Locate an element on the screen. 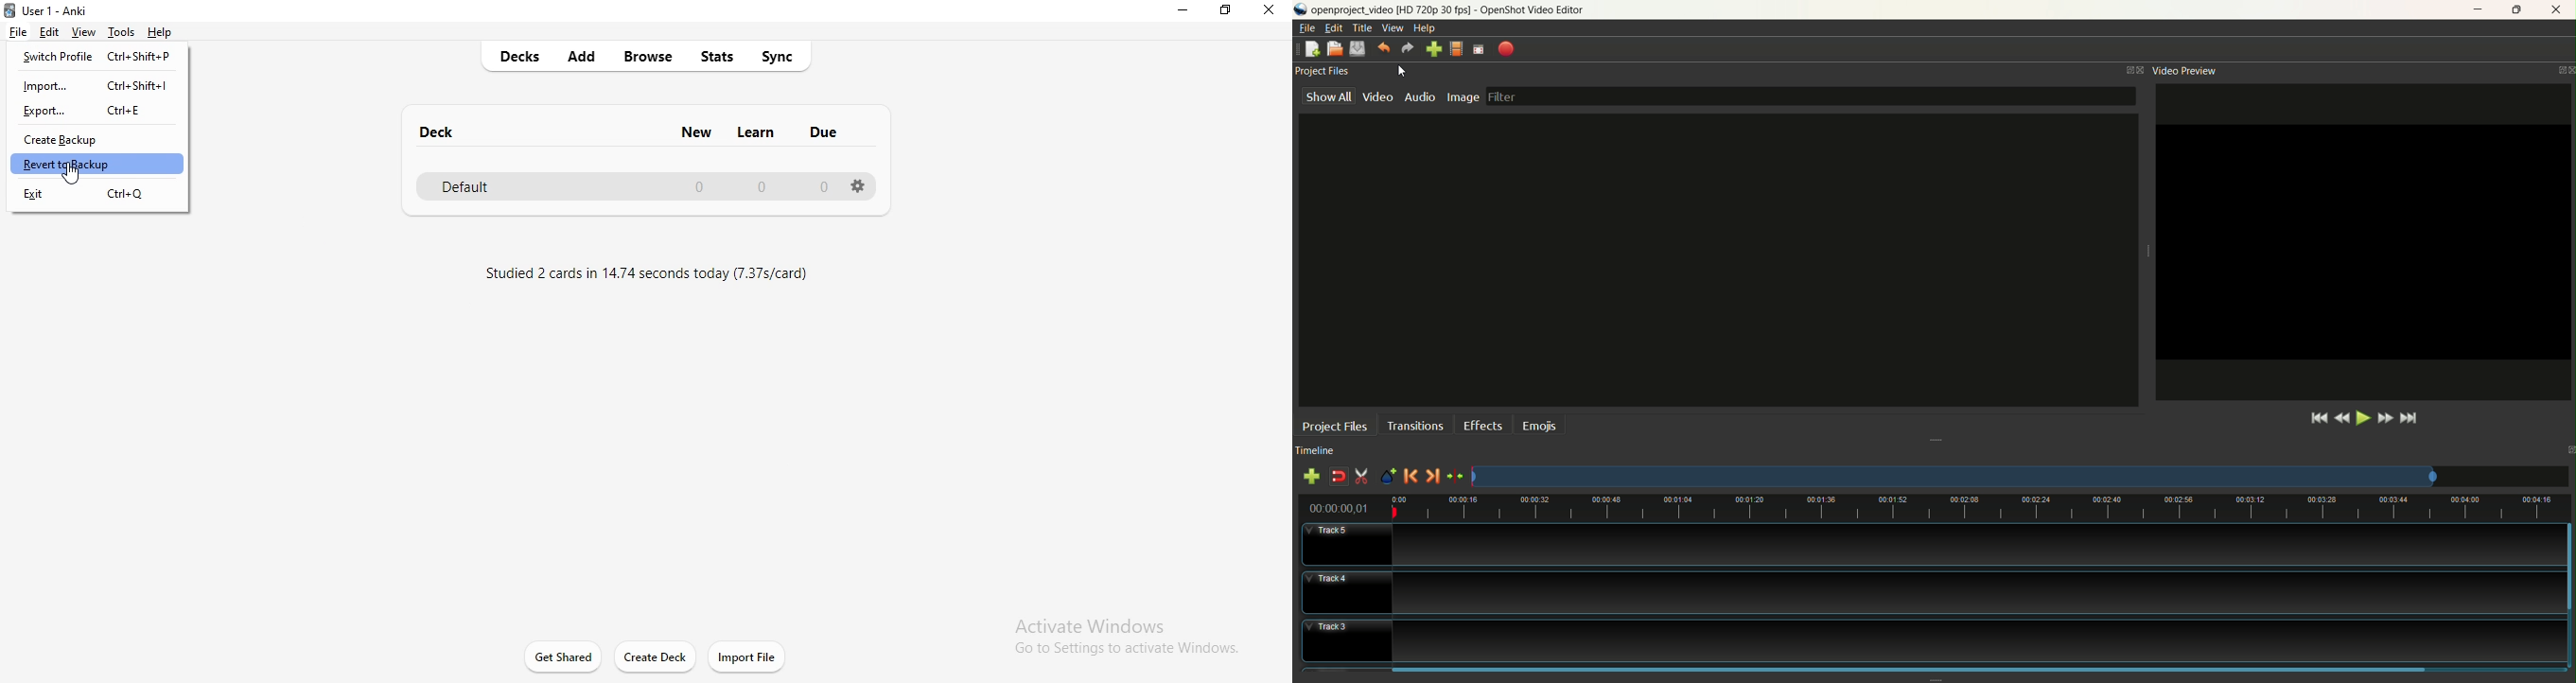  new is located at coordinates (695, 130).